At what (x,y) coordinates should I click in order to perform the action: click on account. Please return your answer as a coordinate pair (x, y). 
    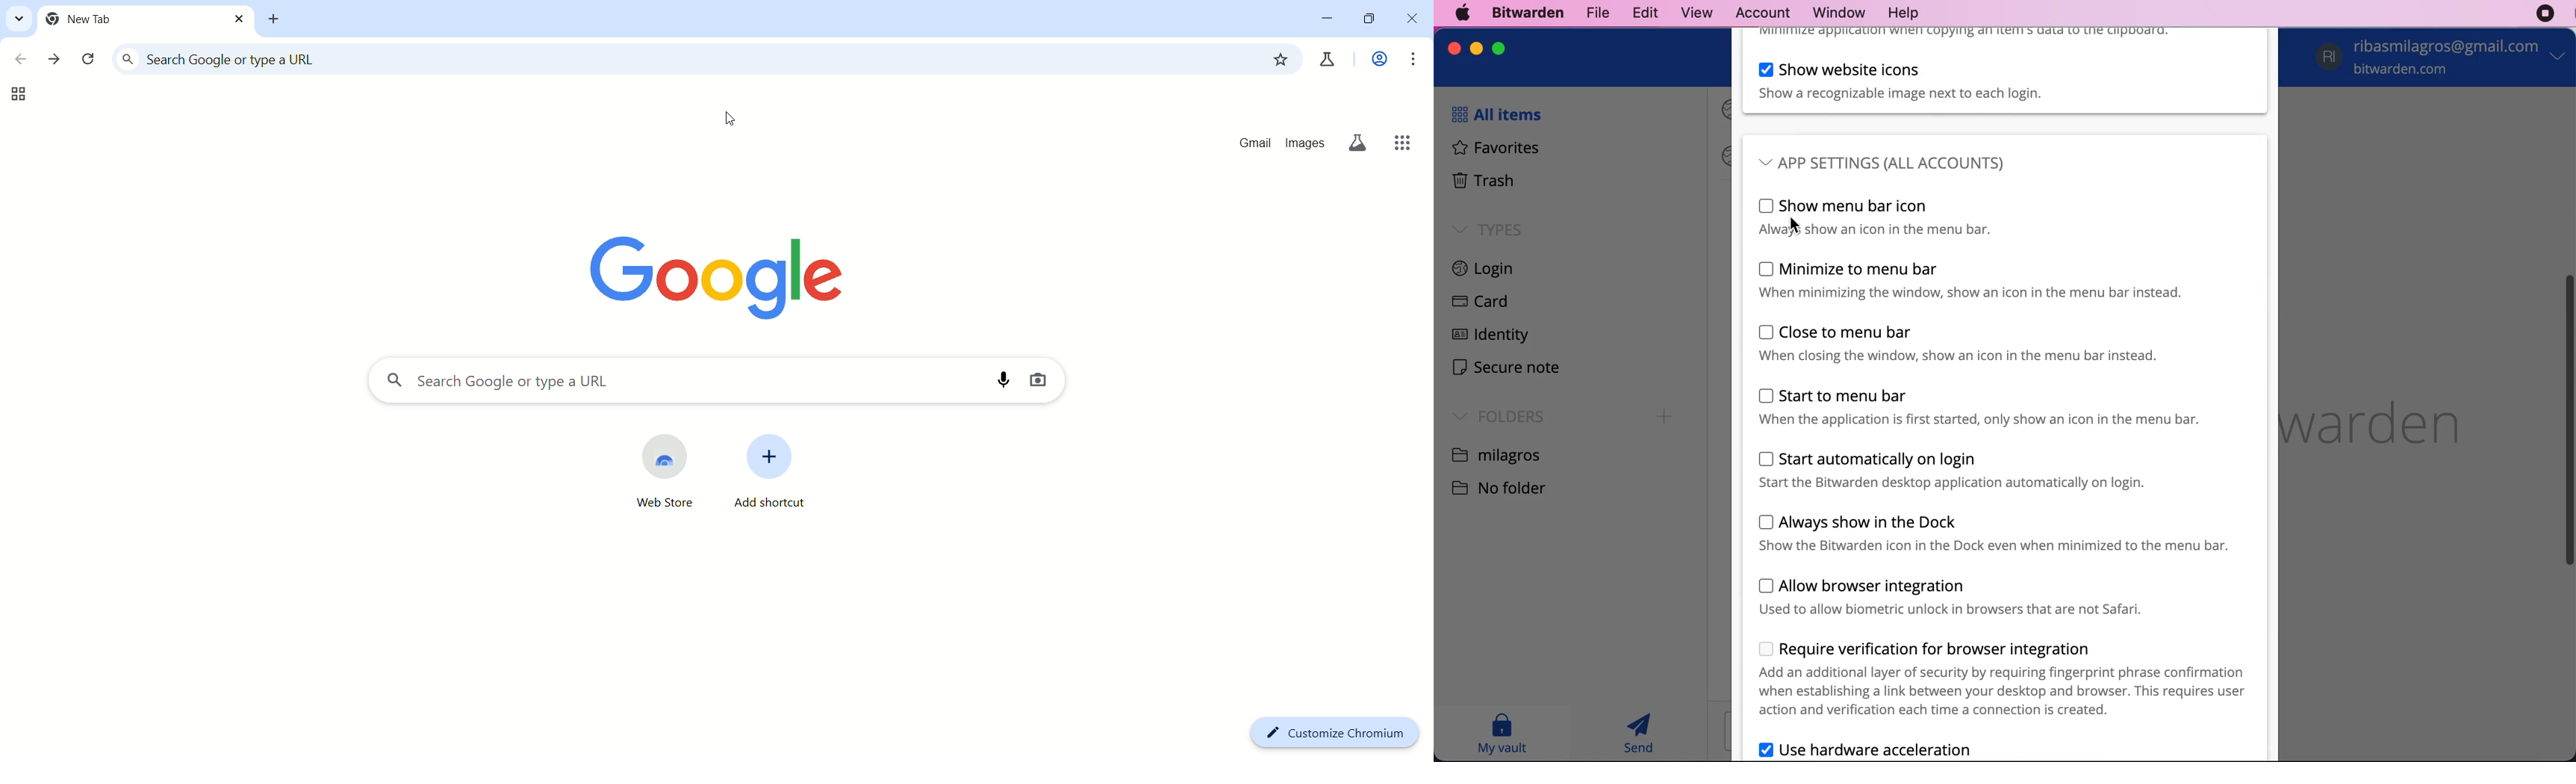
    Looking at the image, I should click on (1758, 12).